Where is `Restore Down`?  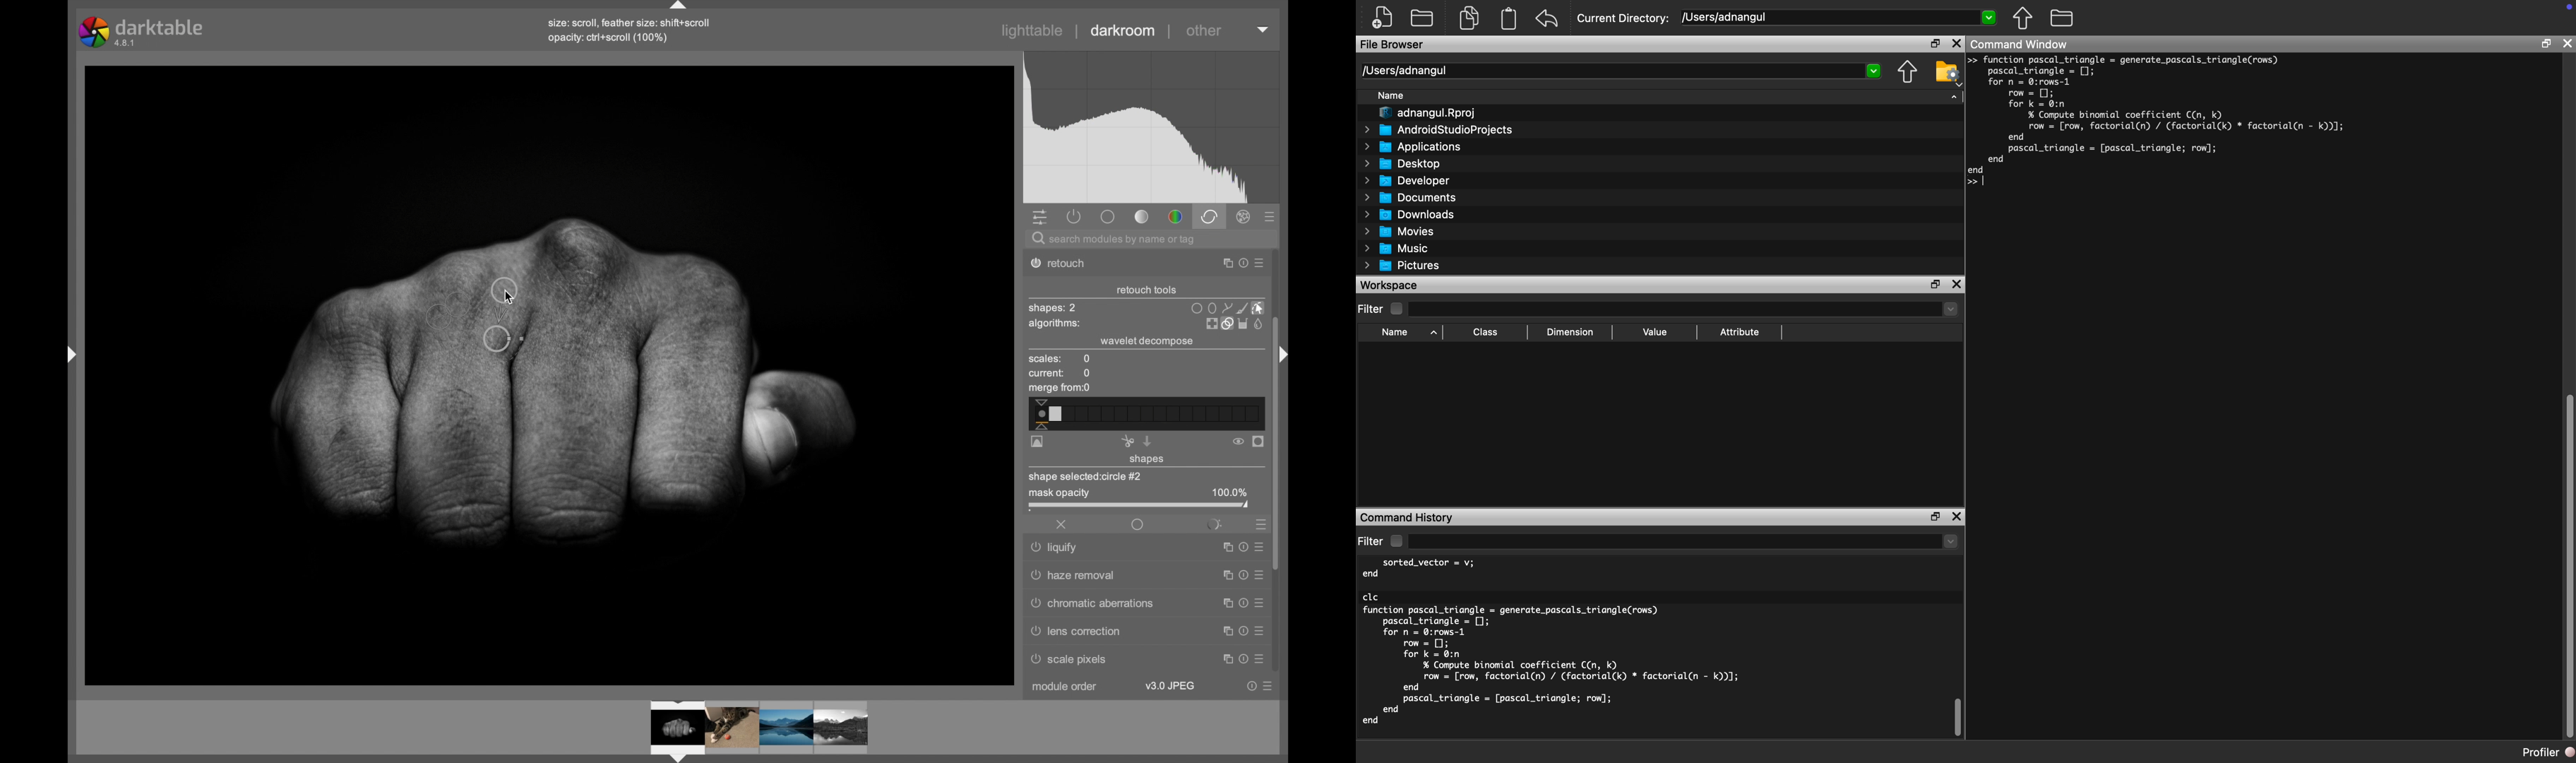 Restore Down is located at coordinates (1935, 43).